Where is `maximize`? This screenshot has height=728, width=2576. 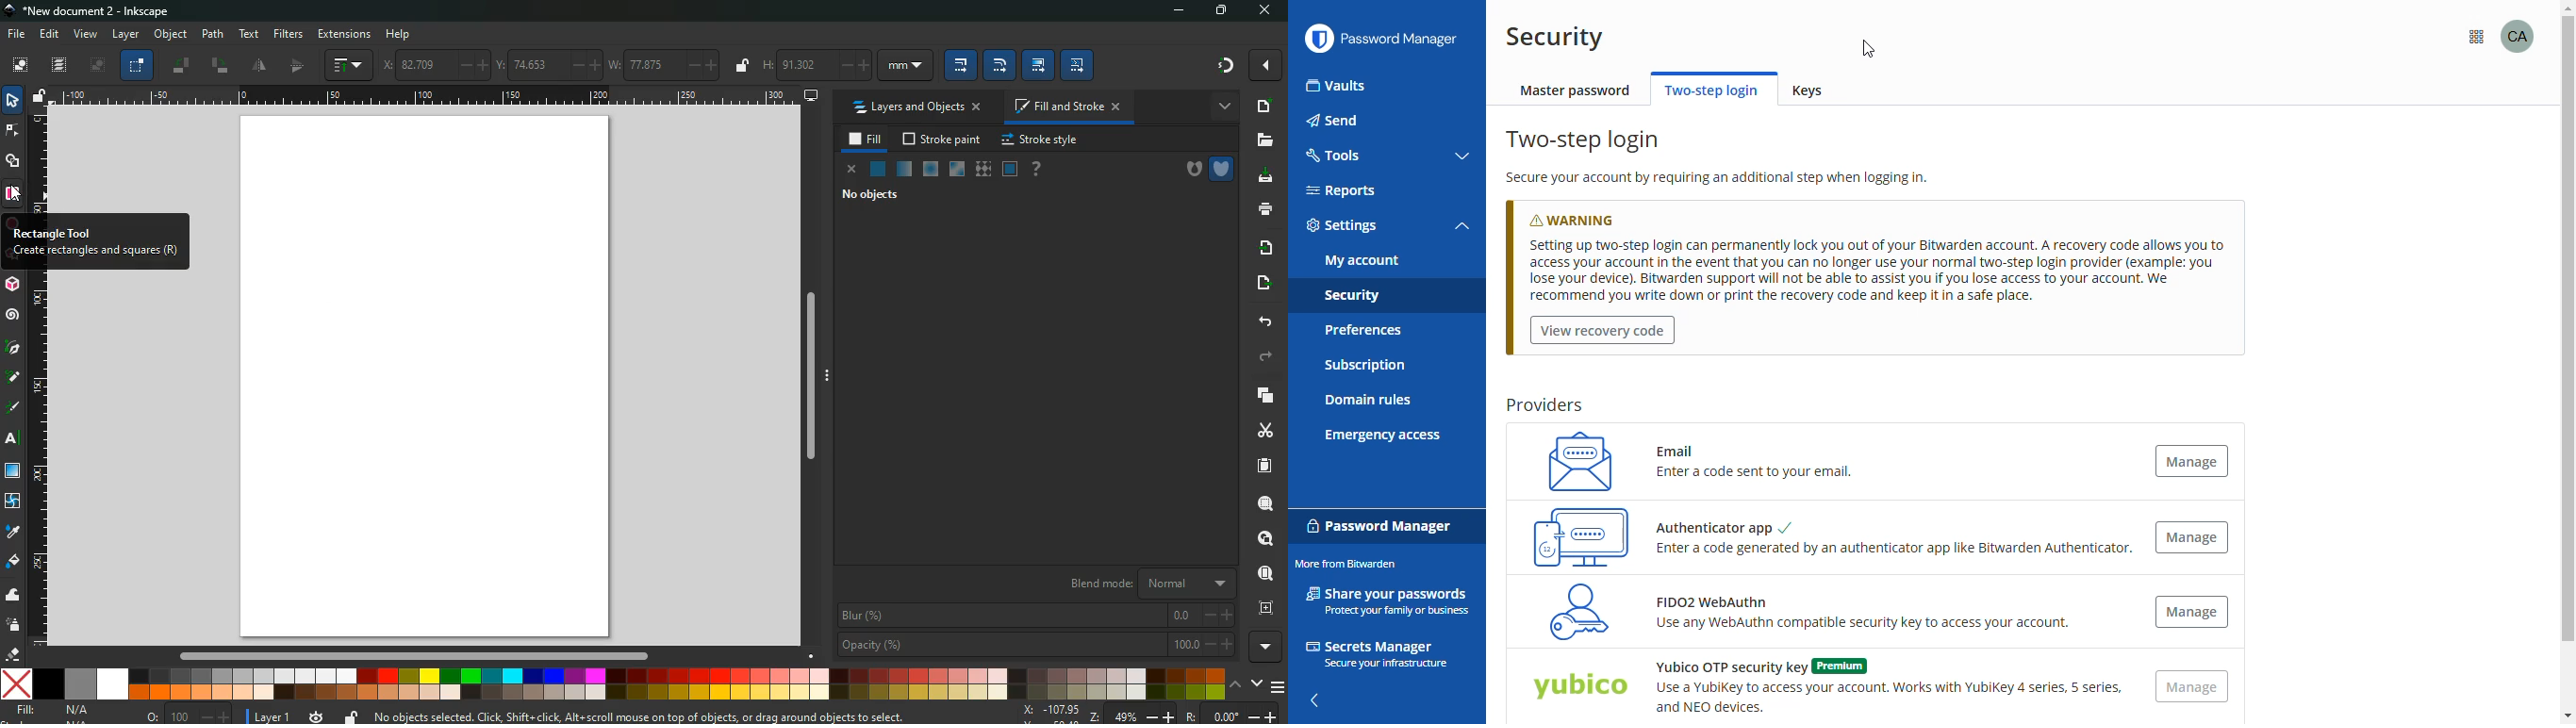 maximize is located at coordinates (1221, 12).